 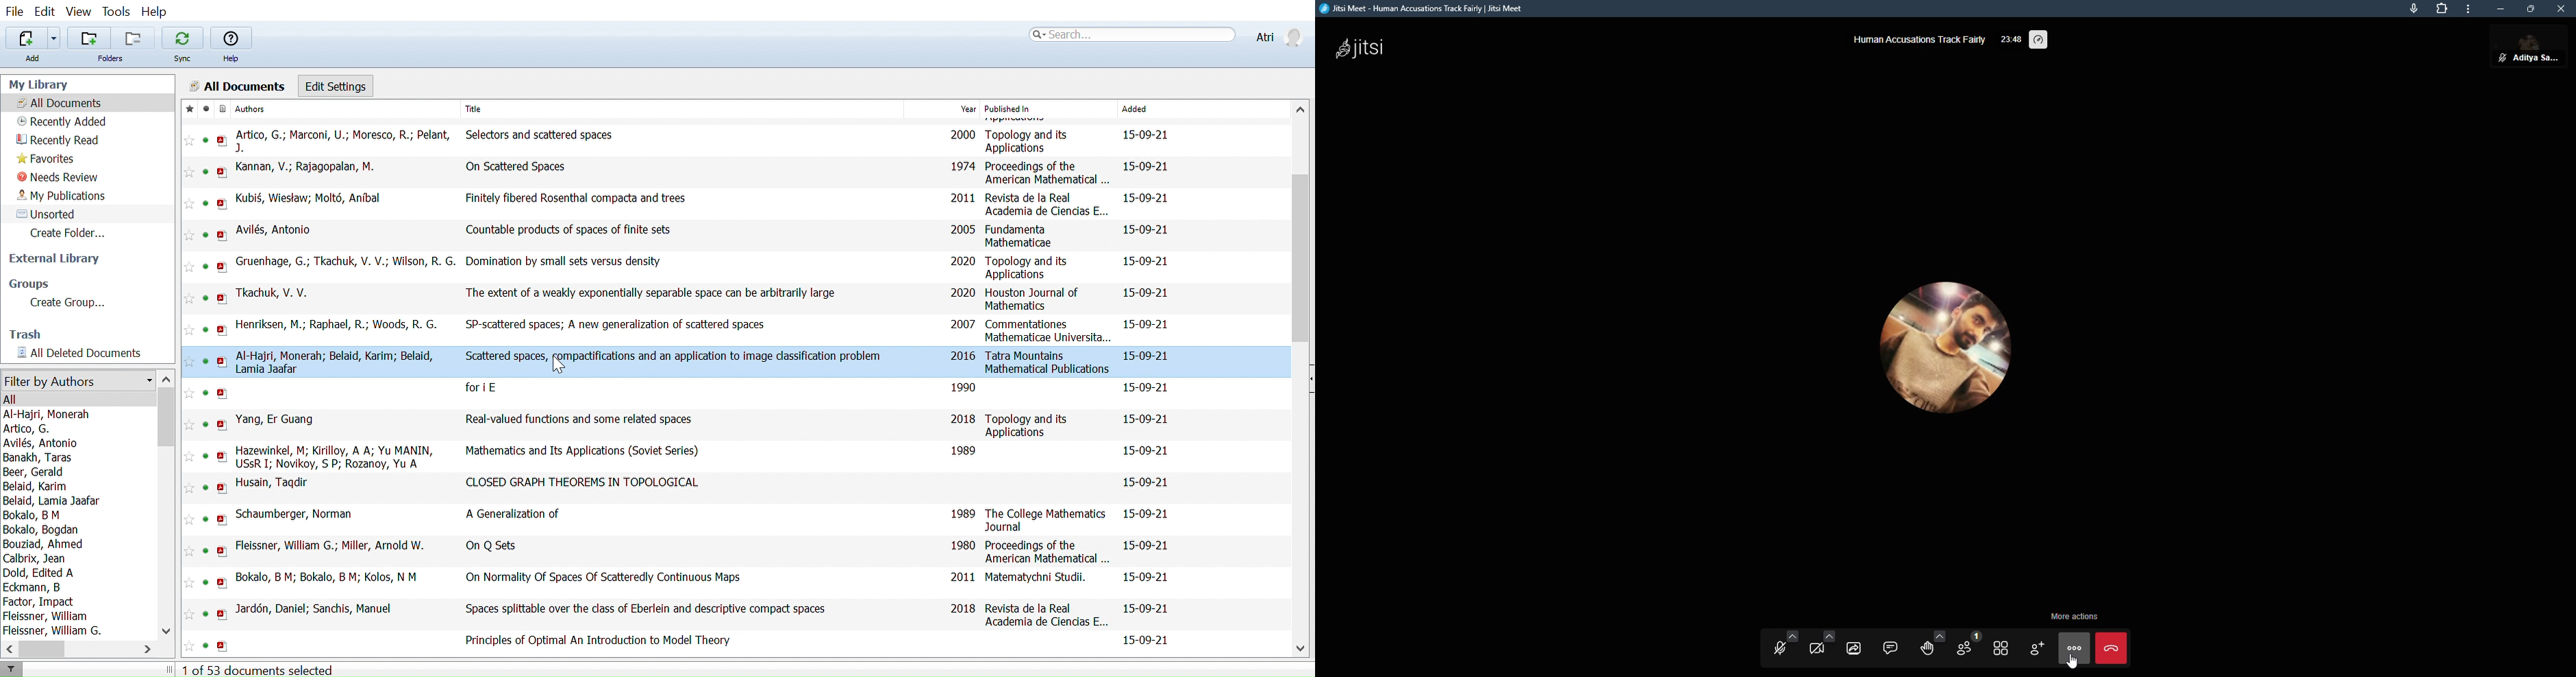 I want to click on The College Mathematics Journal, so click(x=1045, y=520).